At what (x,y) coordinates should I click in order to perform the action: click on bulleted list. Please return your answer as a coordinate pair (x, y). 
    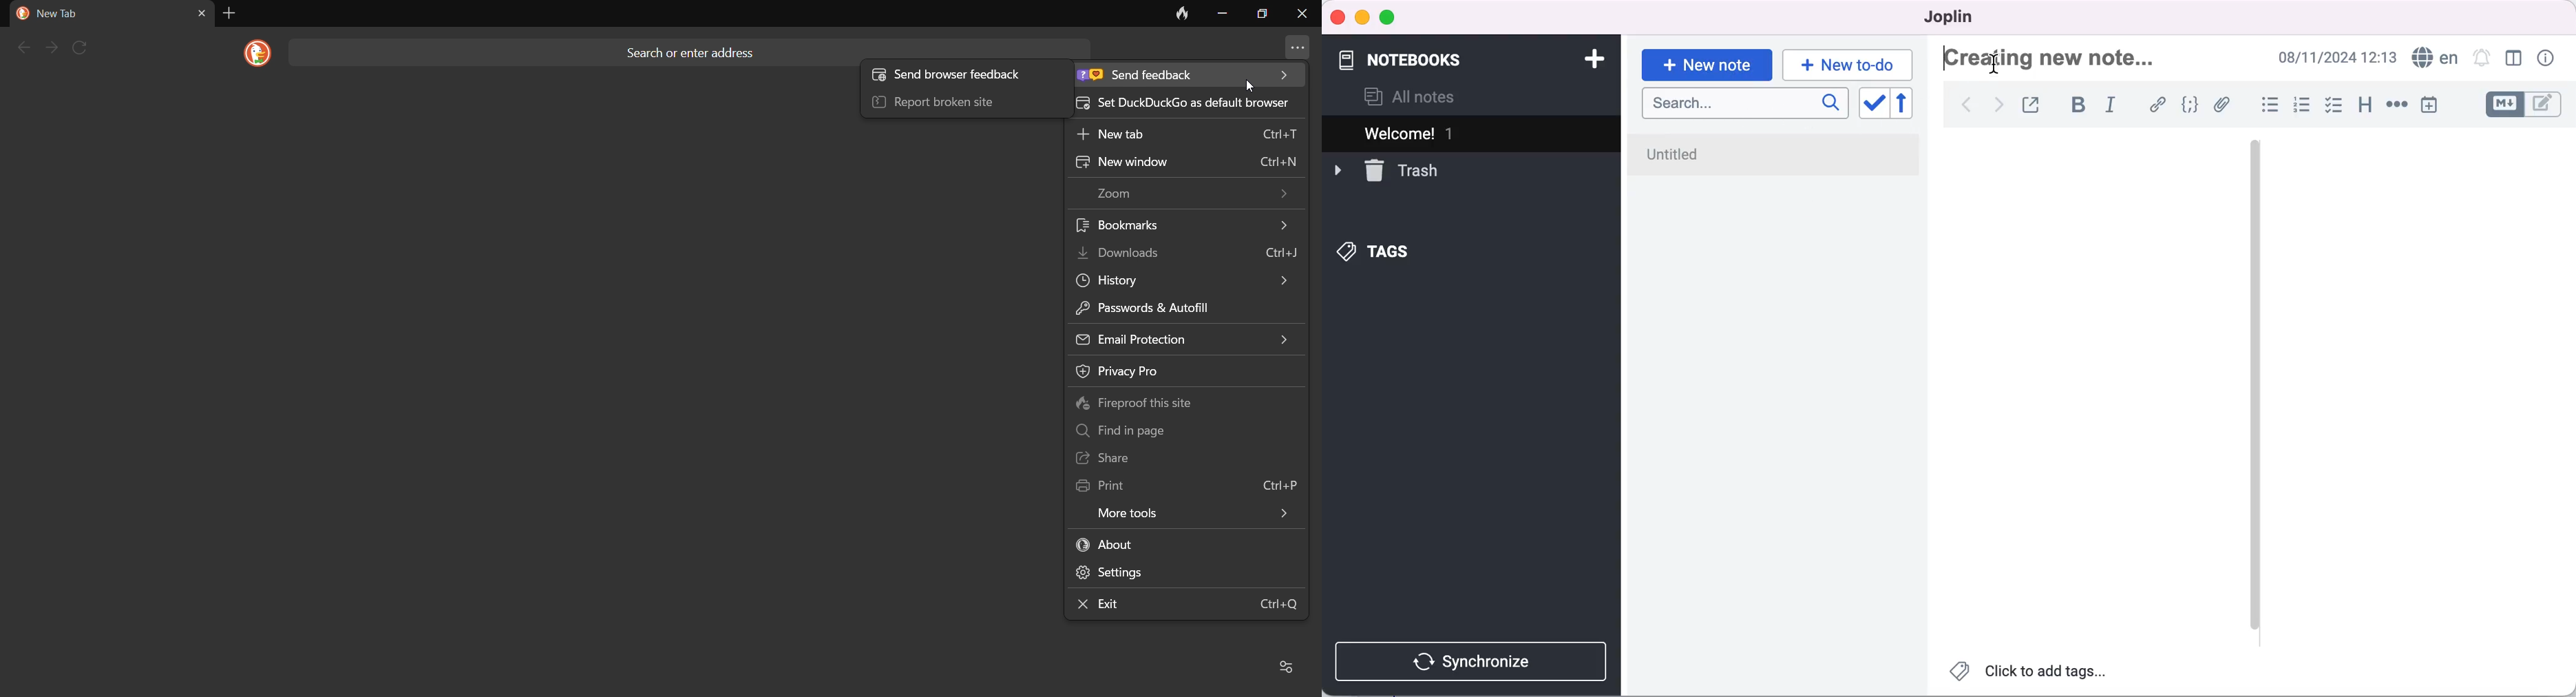
    Looking at the image, I should click on (2269, 106).